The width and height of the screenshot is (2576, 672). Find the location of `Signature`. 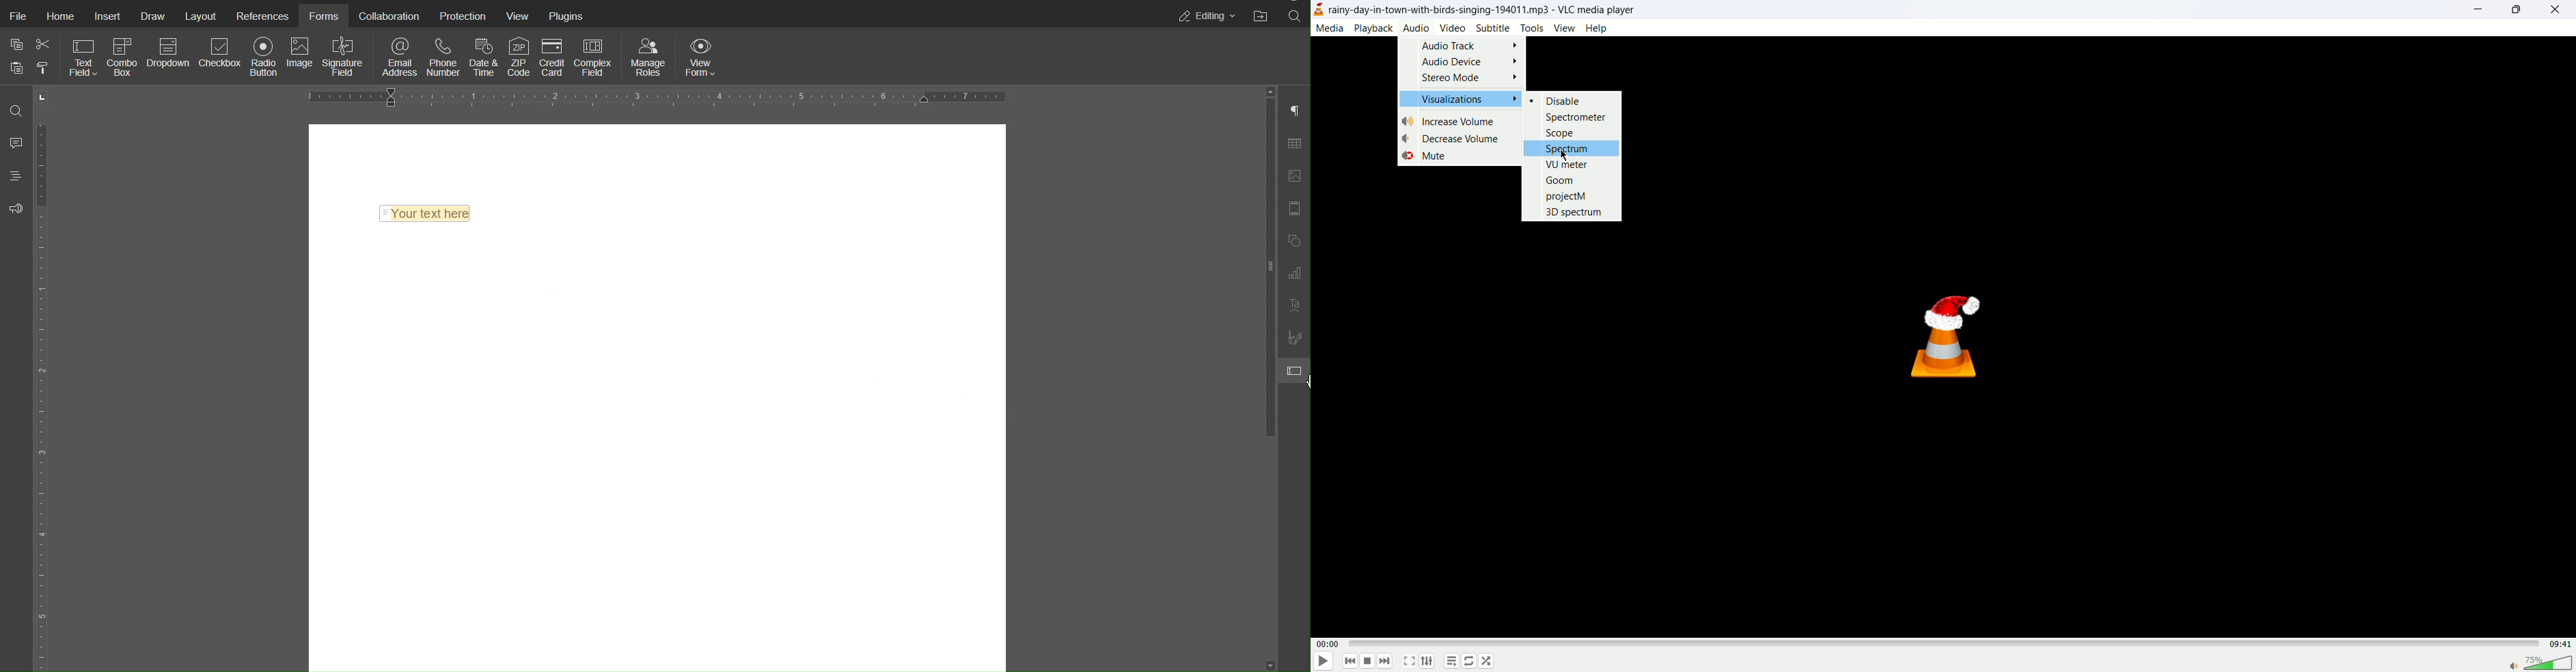

Signature is located at coordinates (1293, 338).